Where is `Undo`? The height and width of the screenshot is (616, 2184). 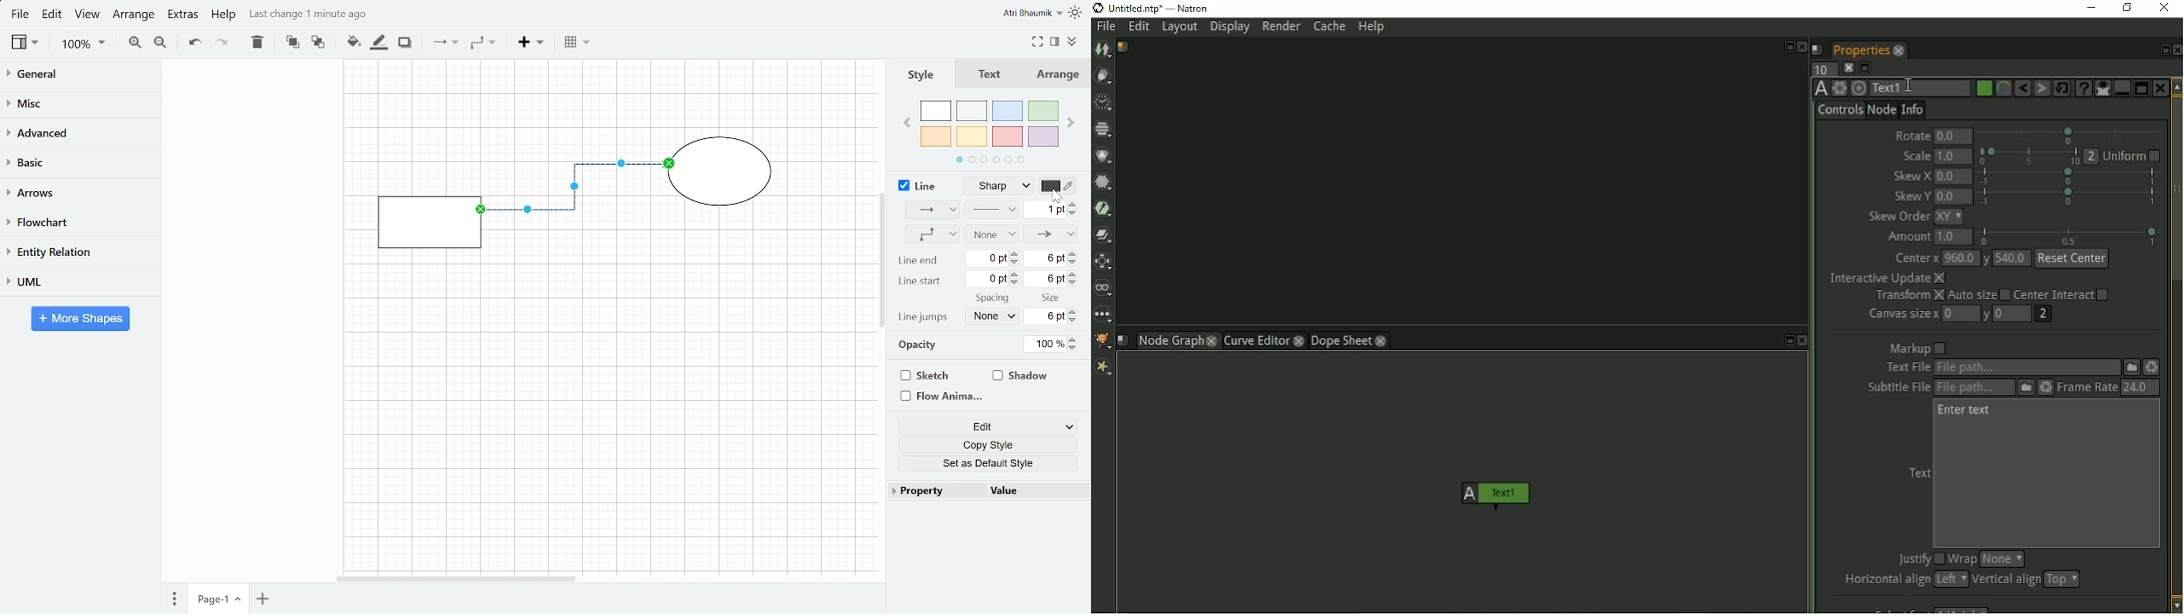
Undo is located at coordinates (194, 43).